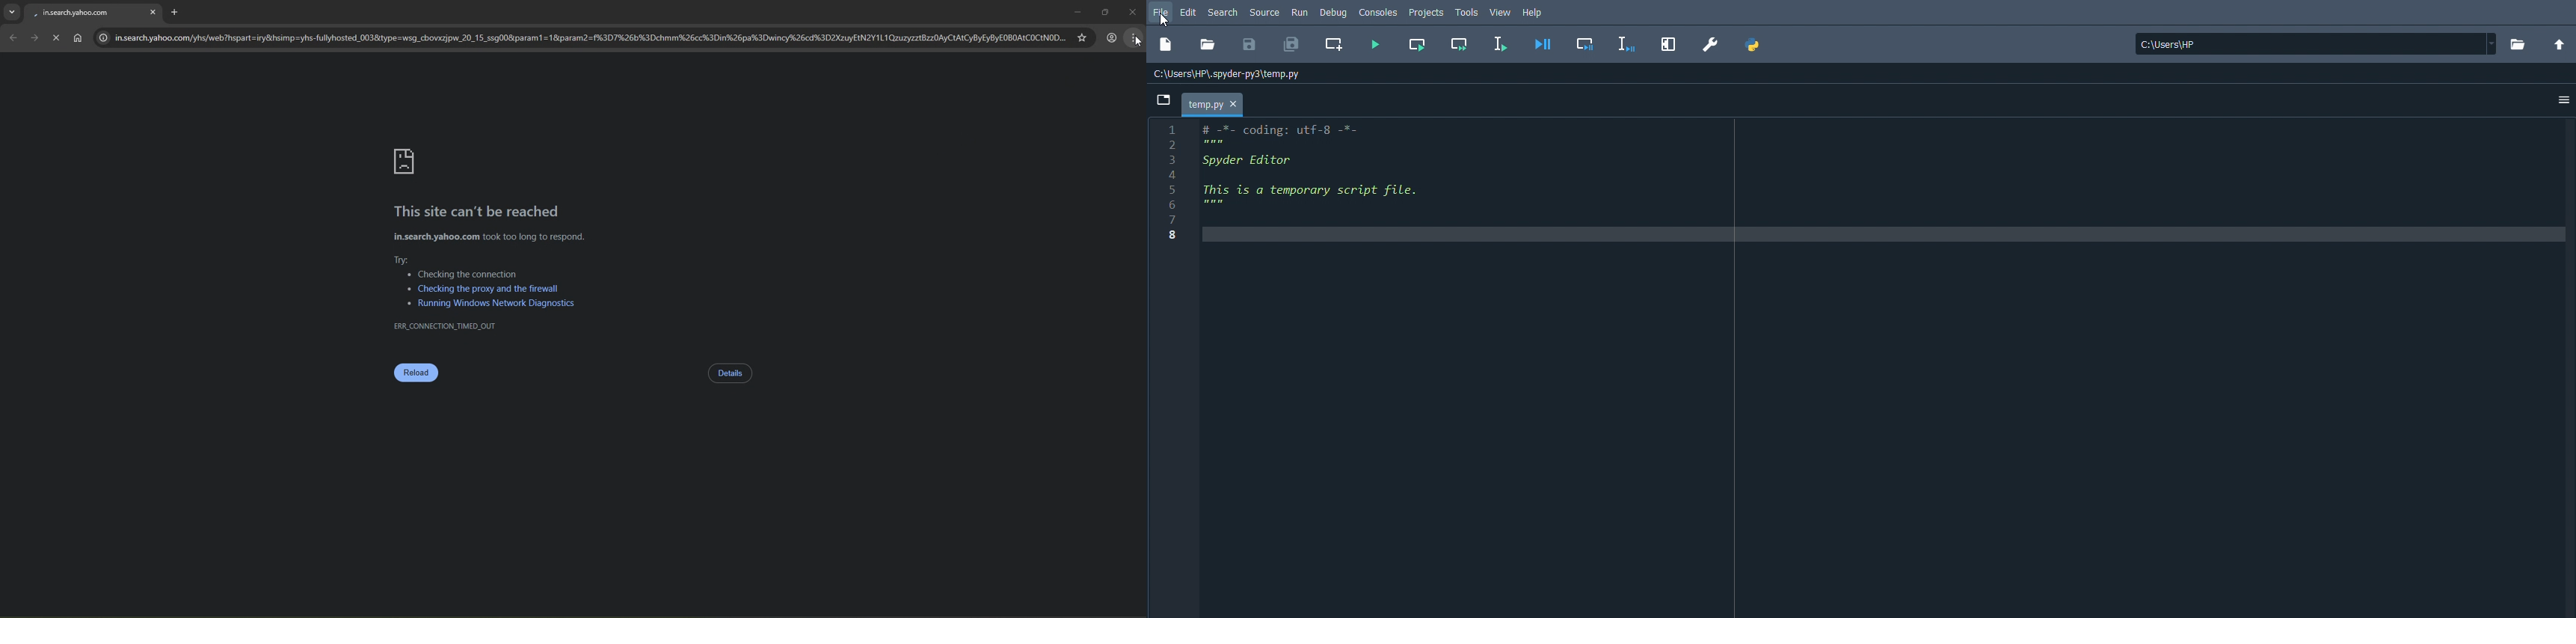 The image size is (2576, 644). Describe the element at coordinates (1669, 43) in the screenshot. I see `Maximize current pane` at that location.